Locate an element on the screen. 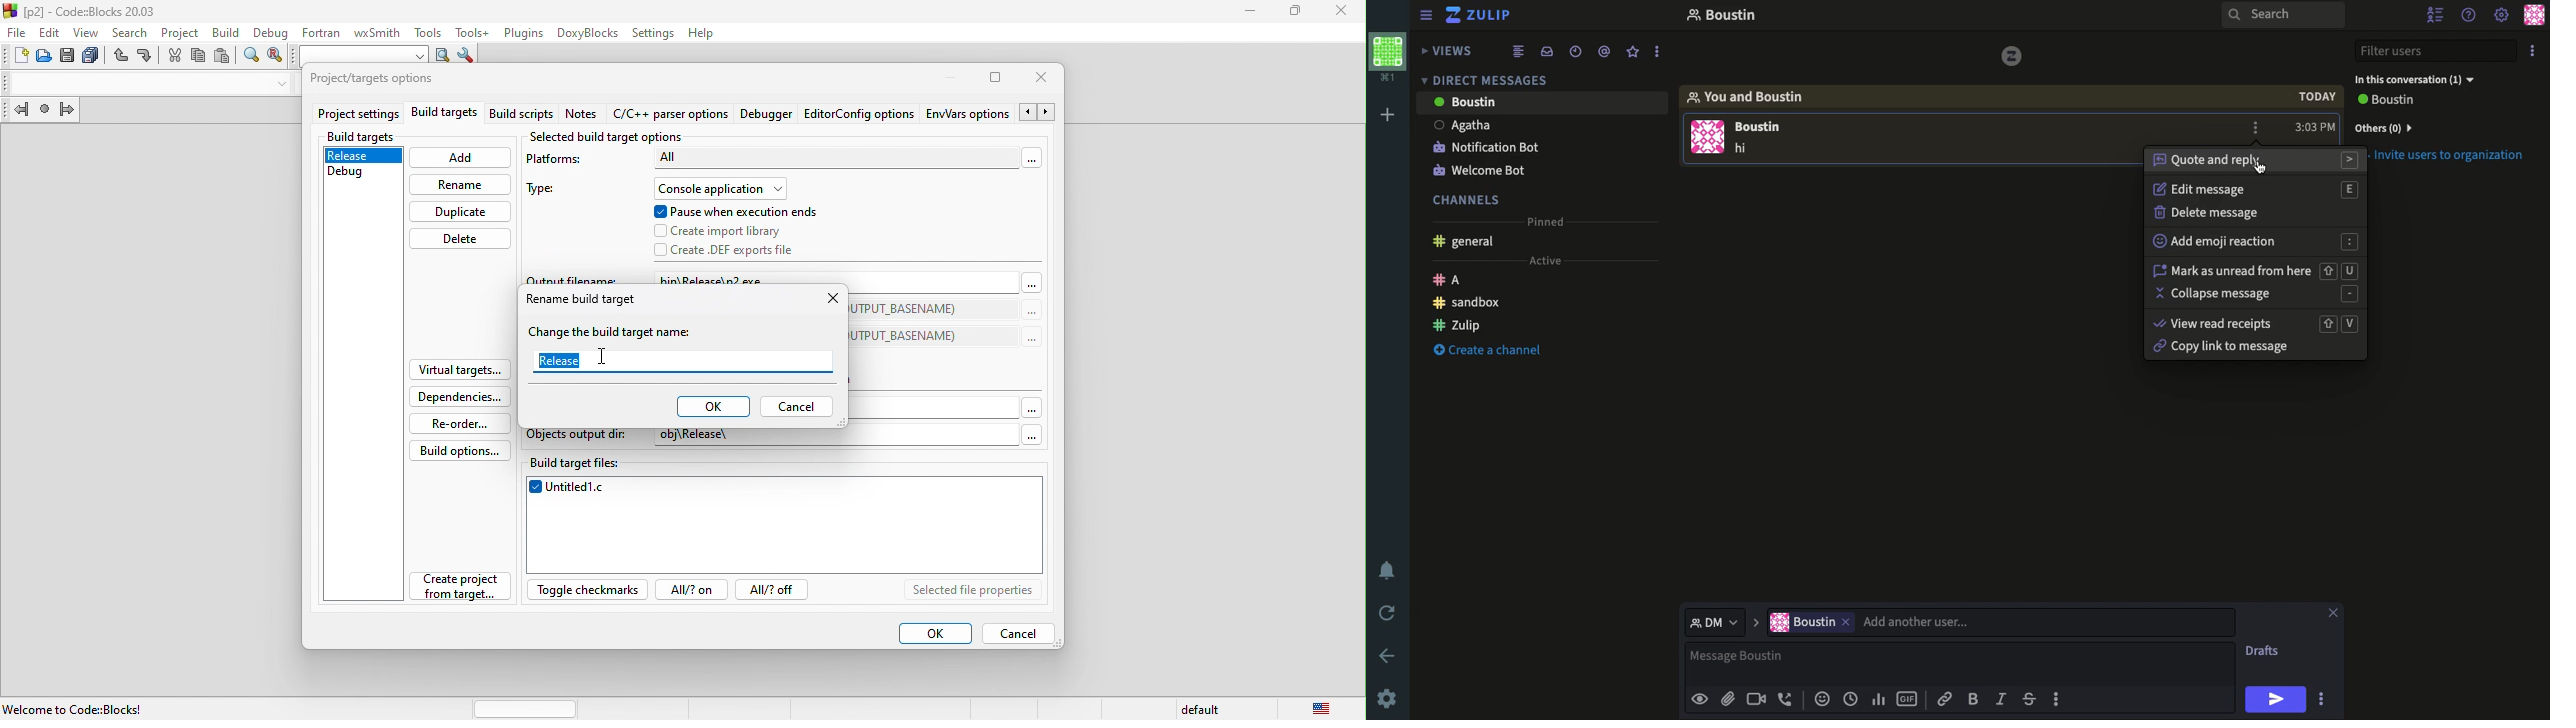  Help is located at coordinates (2470, 14).